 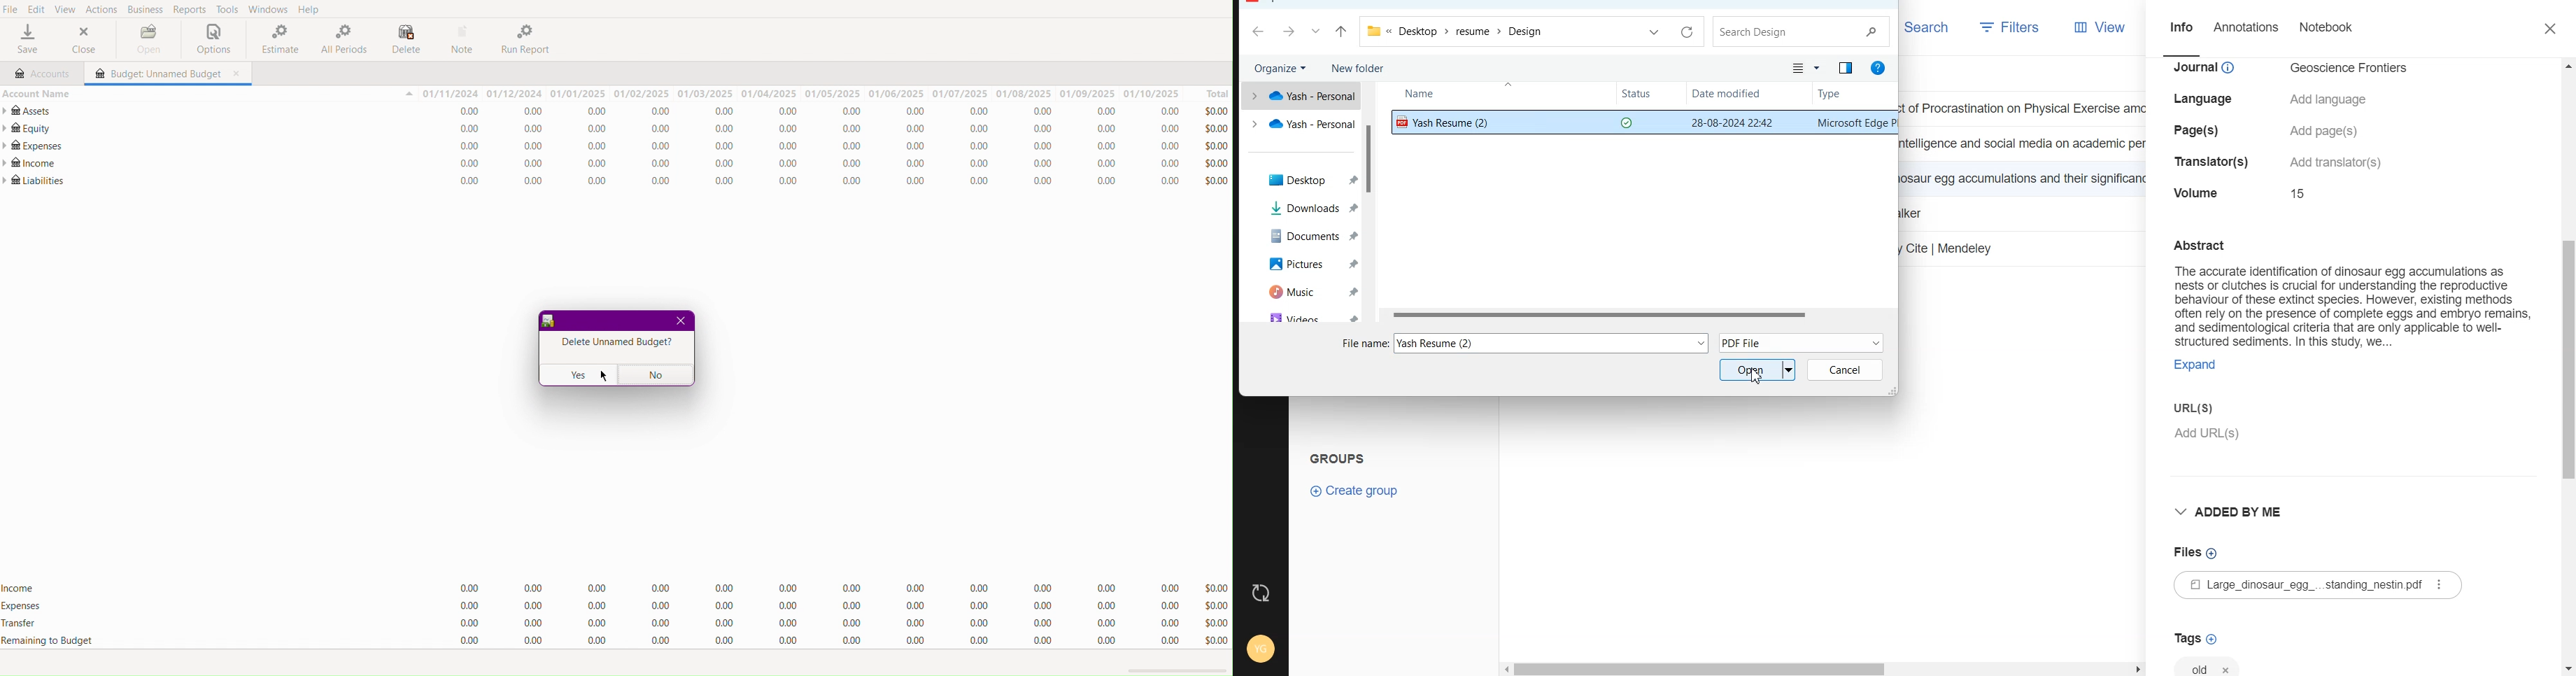 What do you see at coordinates (2195, 367) in the screenshot?
I see `expand` at bounding box center [2195, 367].